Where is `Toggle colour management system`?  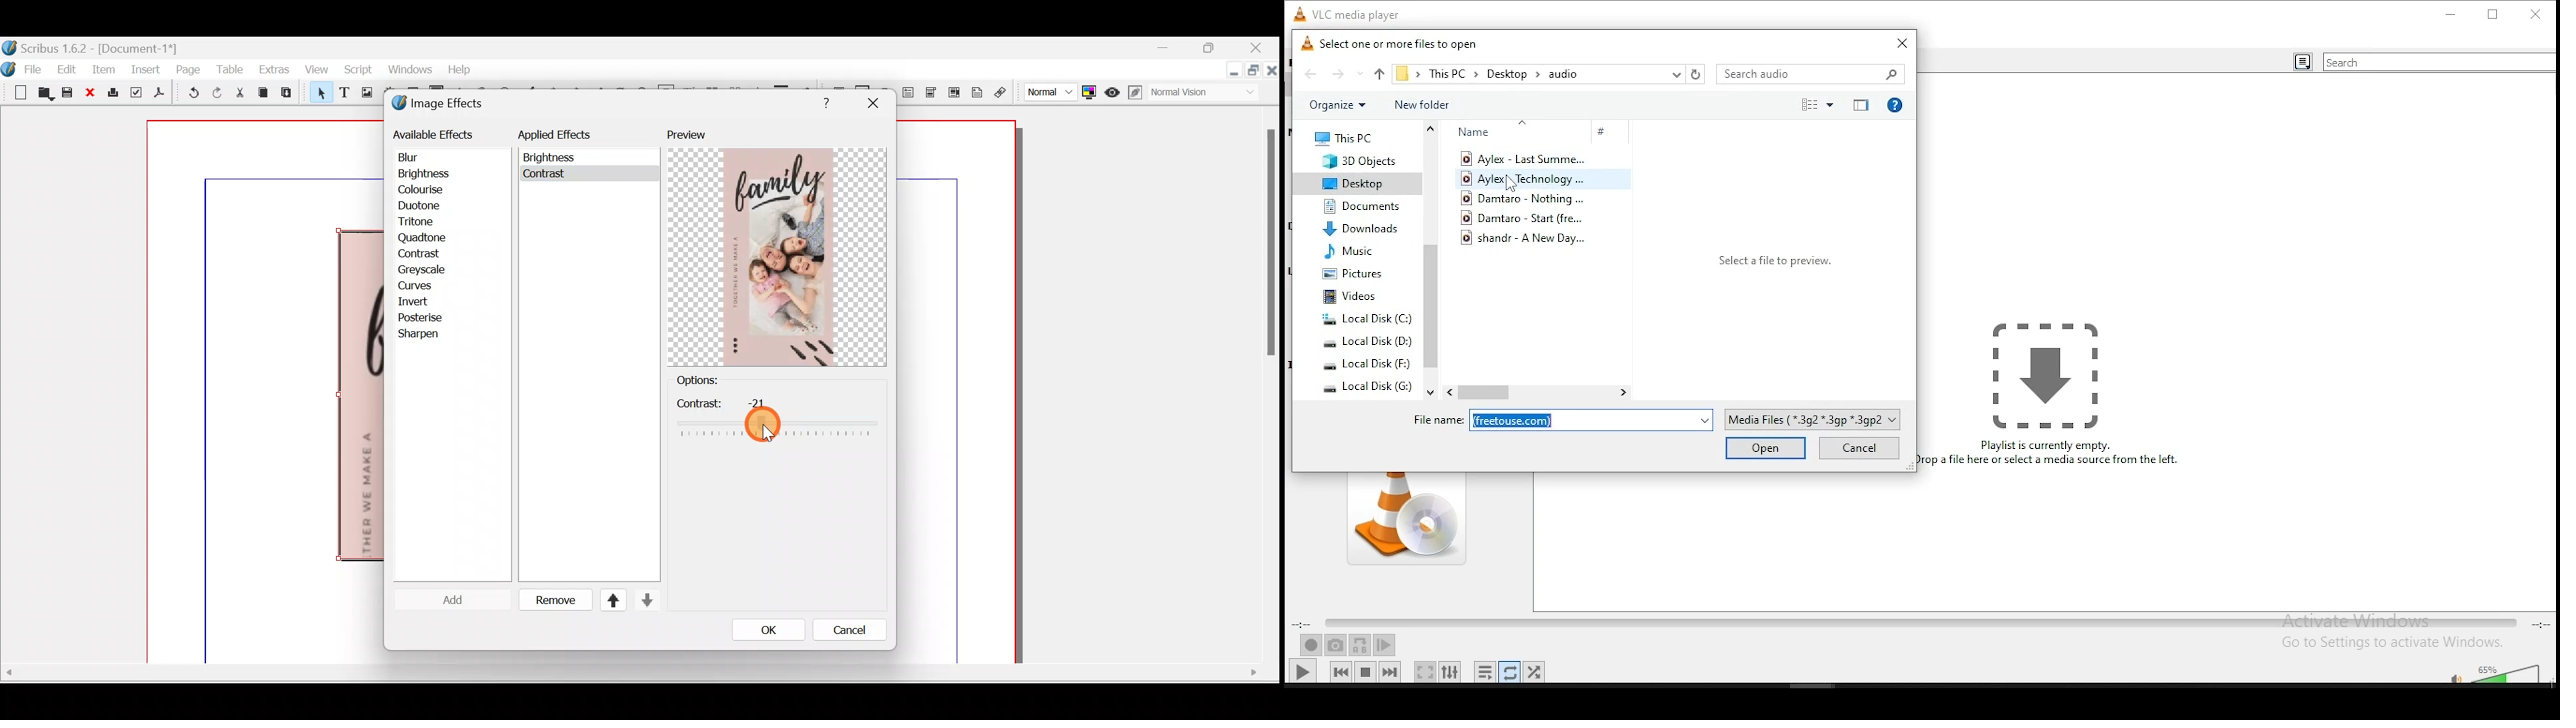 Toggle colour management system is located at coordinates (1089, 89).